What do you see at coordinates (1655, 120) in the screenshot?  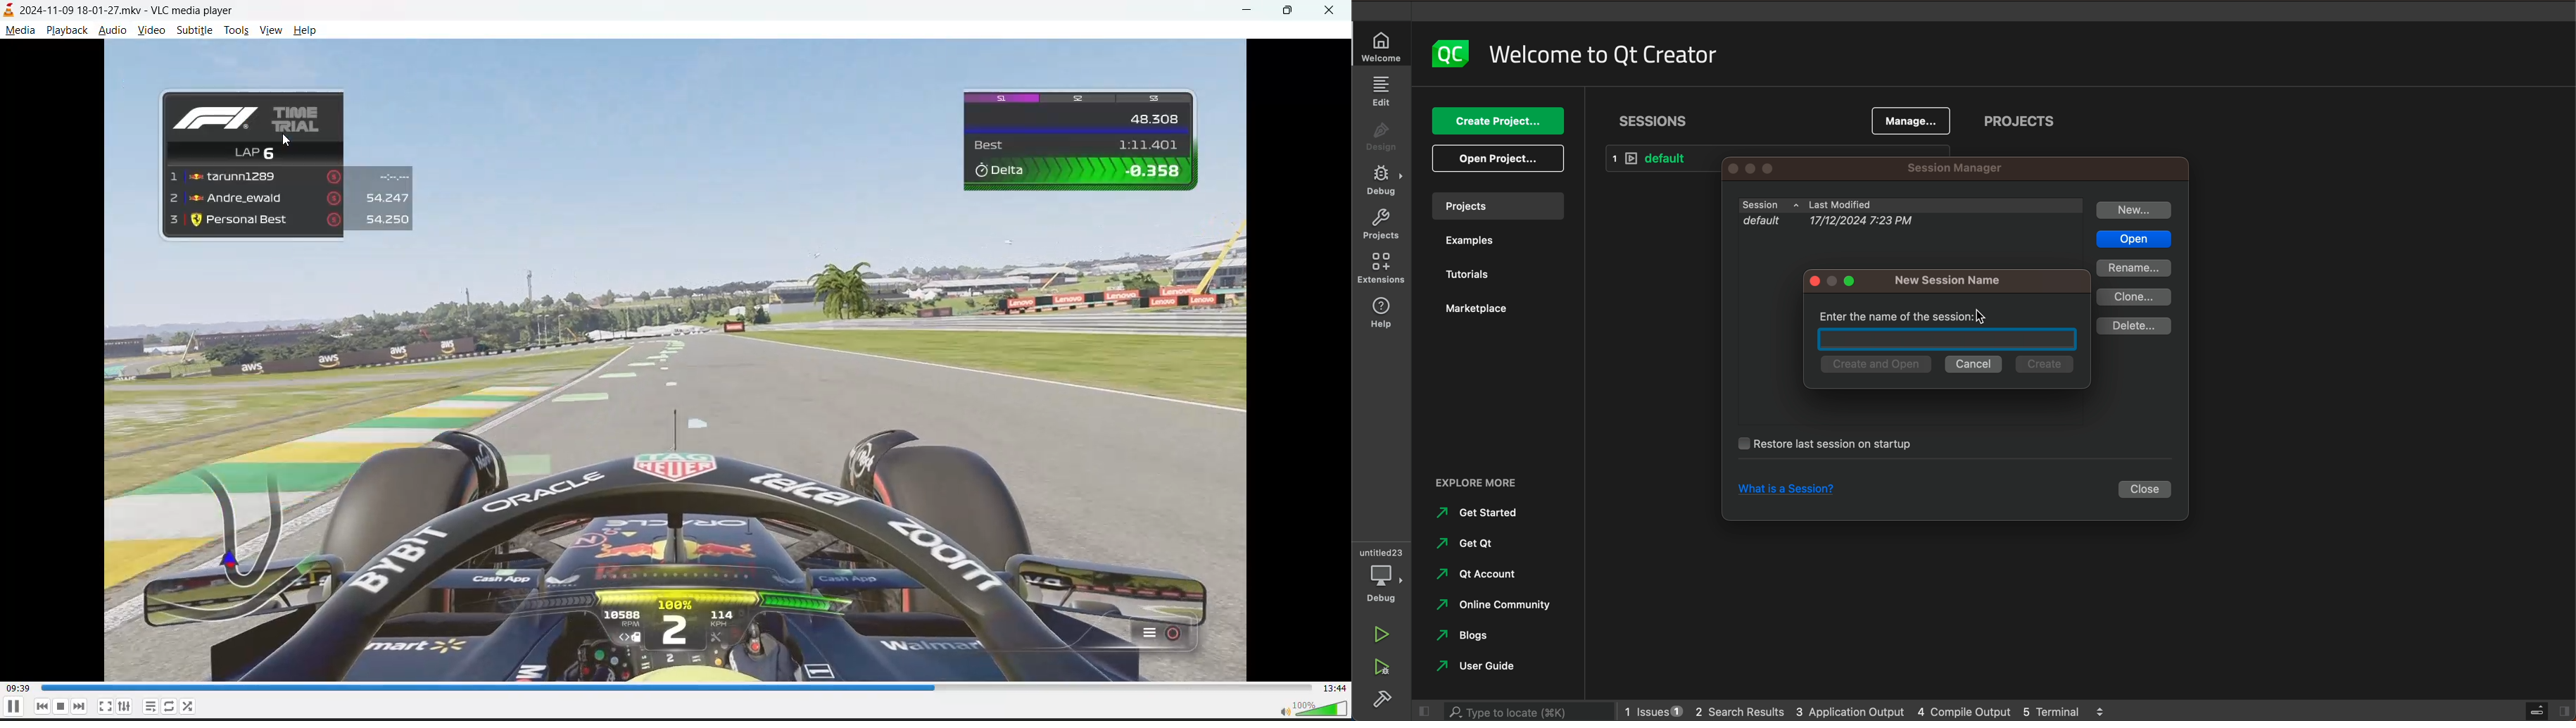 I see `sessions` at bounding box center [1655, 120].